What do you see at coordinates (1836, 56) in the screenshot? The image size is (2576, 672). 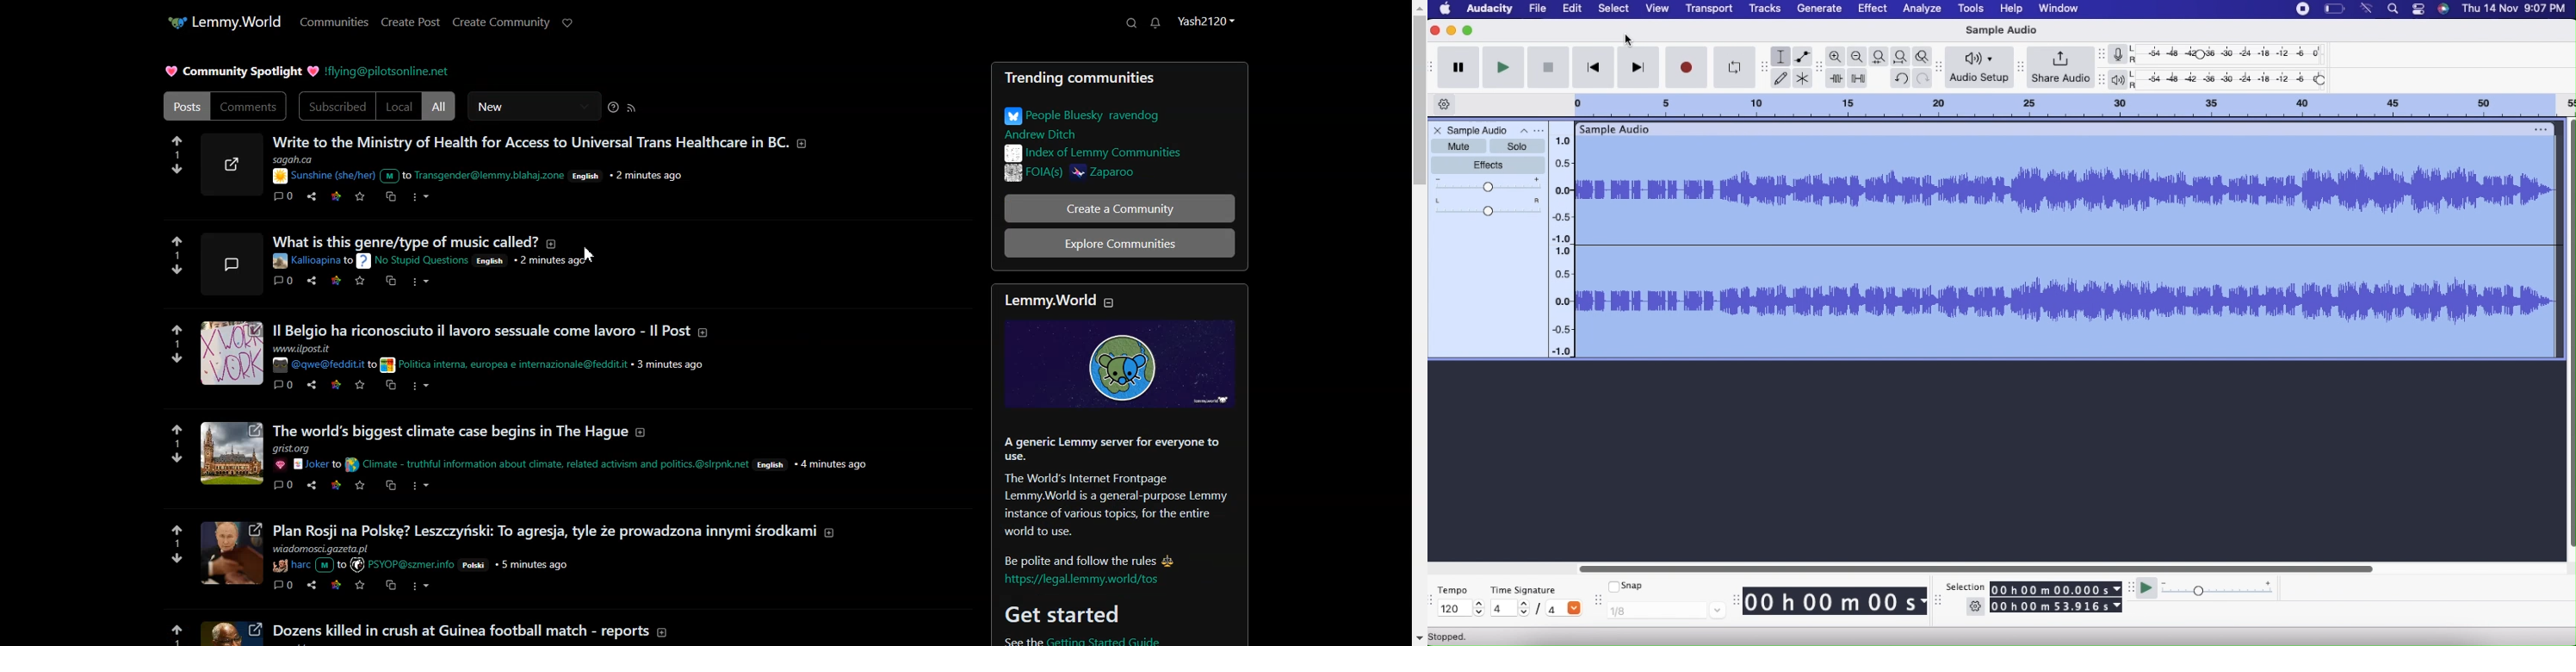 I see `Zoom in` at bounding box center [1836, 56].